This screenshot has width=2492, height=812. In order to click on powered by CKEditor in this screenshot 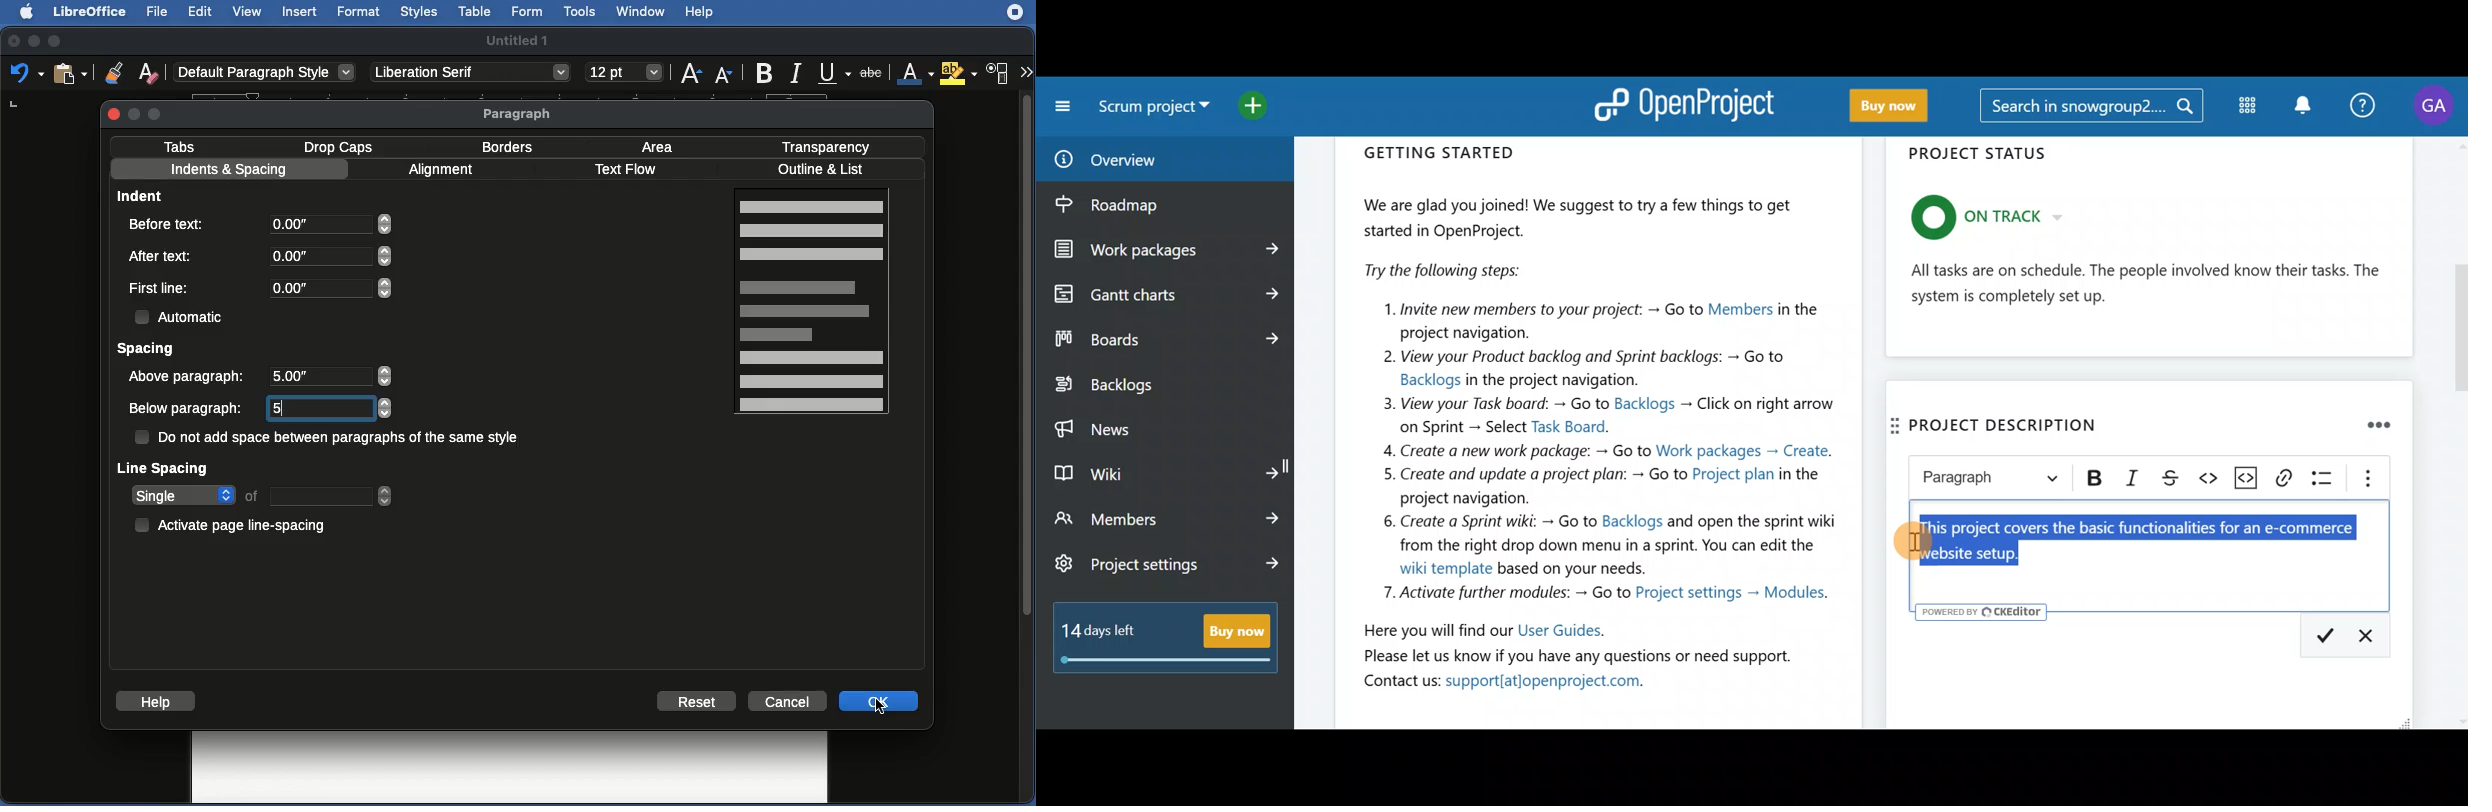, I will do `click(1983, 612)`.